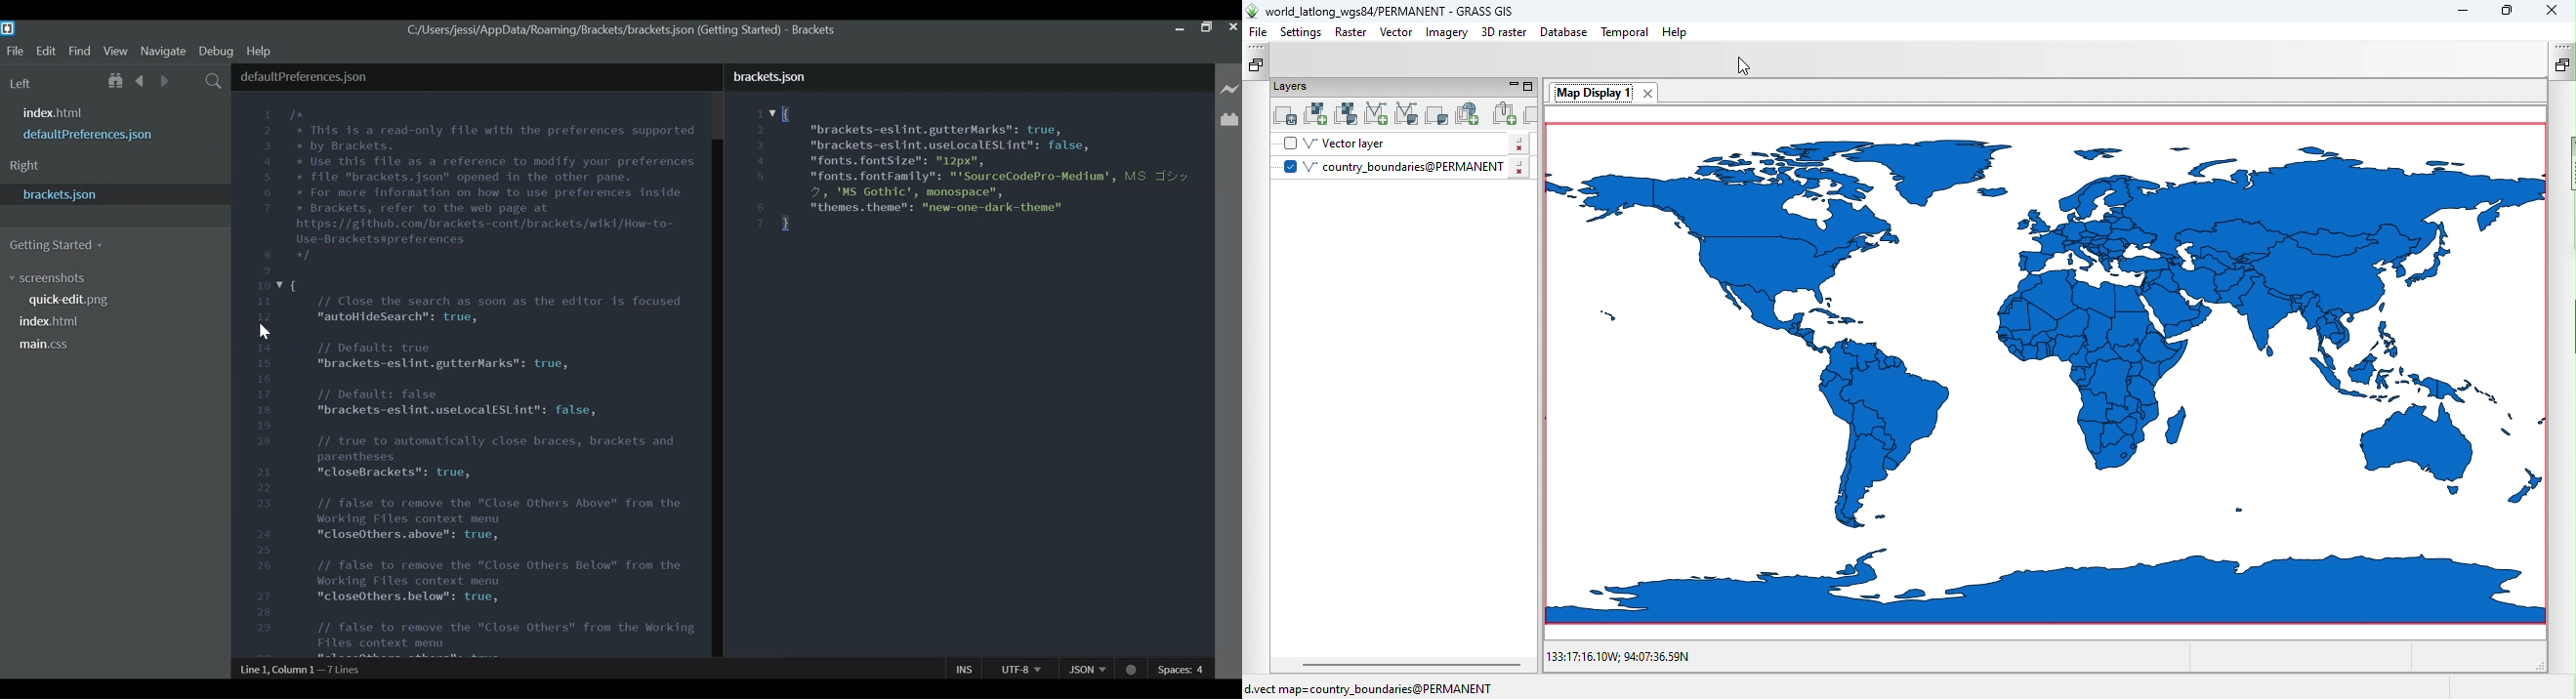 The height and width of the screenshot is (700, 2576). What do you see at coordinates (47, 280) in the screenshot?
I see `screenshots` at bounding box center [47, 280].